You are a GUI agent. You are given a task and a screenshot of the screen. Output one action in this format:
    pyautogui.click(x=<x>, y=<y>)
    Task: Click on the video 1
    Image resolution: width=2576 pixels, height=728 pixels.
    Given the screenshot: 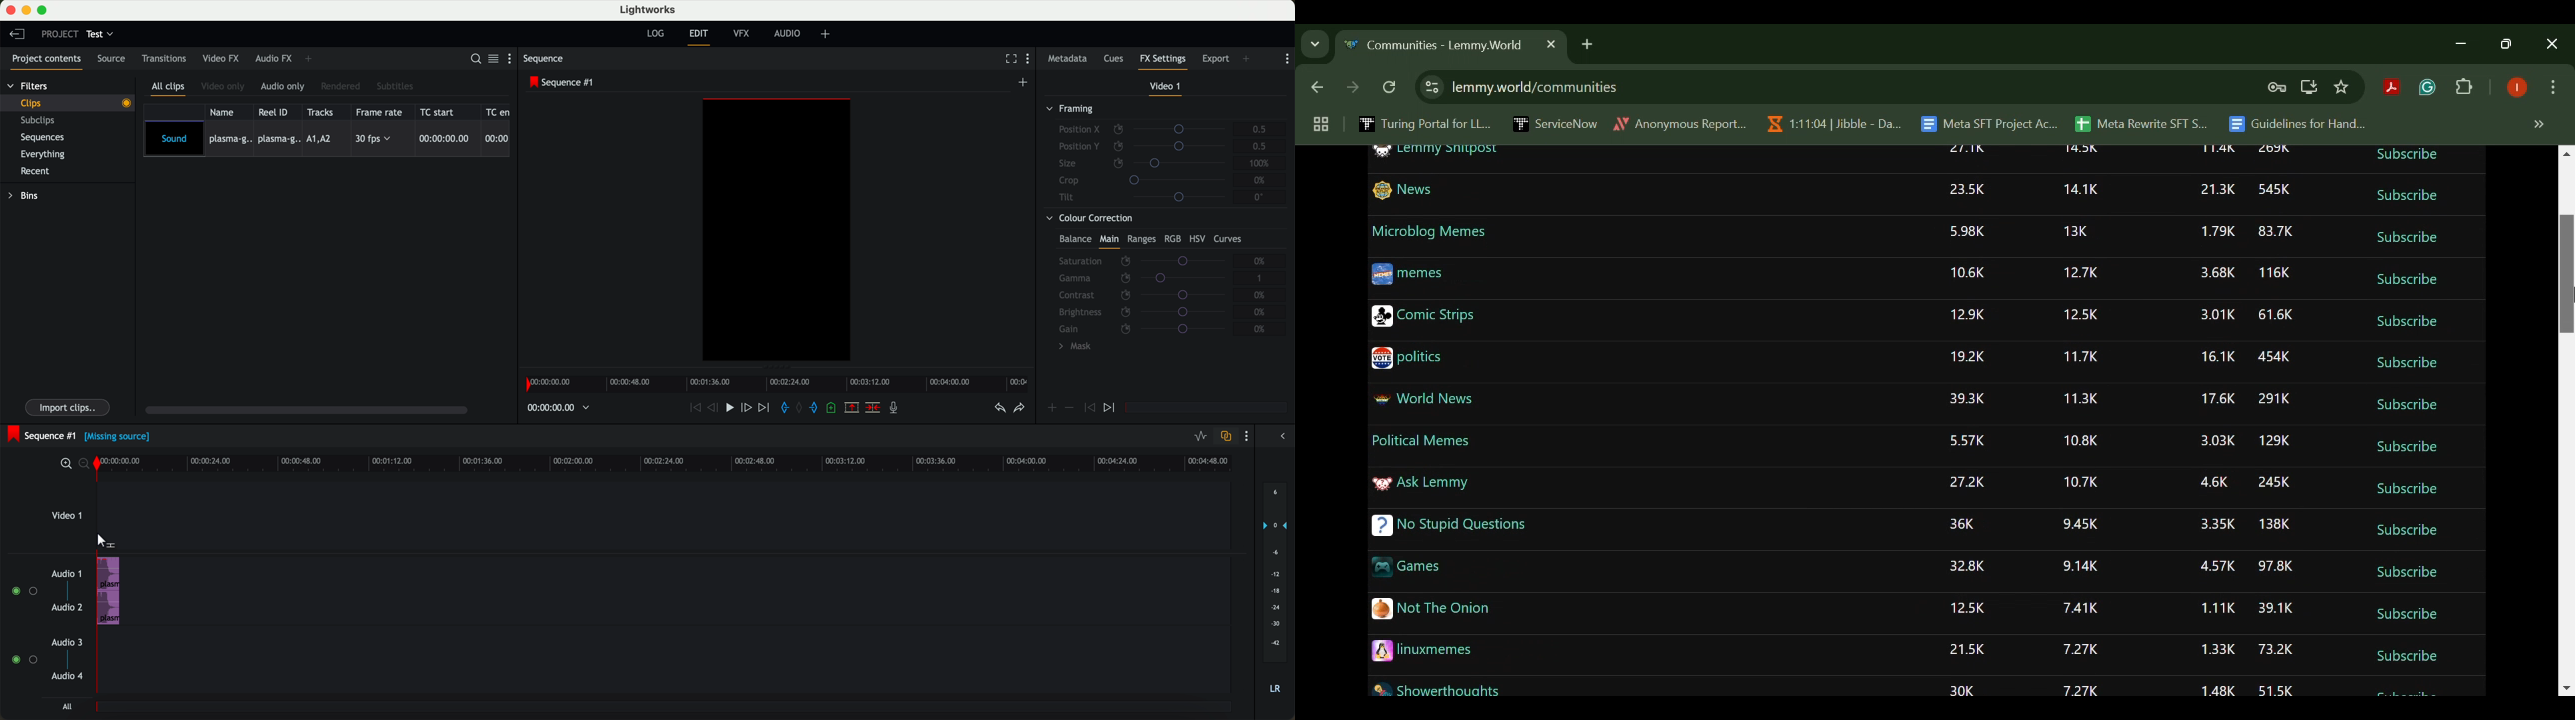 What is the action you would take?
    pyautogui.click(x=1165, y=87)
    